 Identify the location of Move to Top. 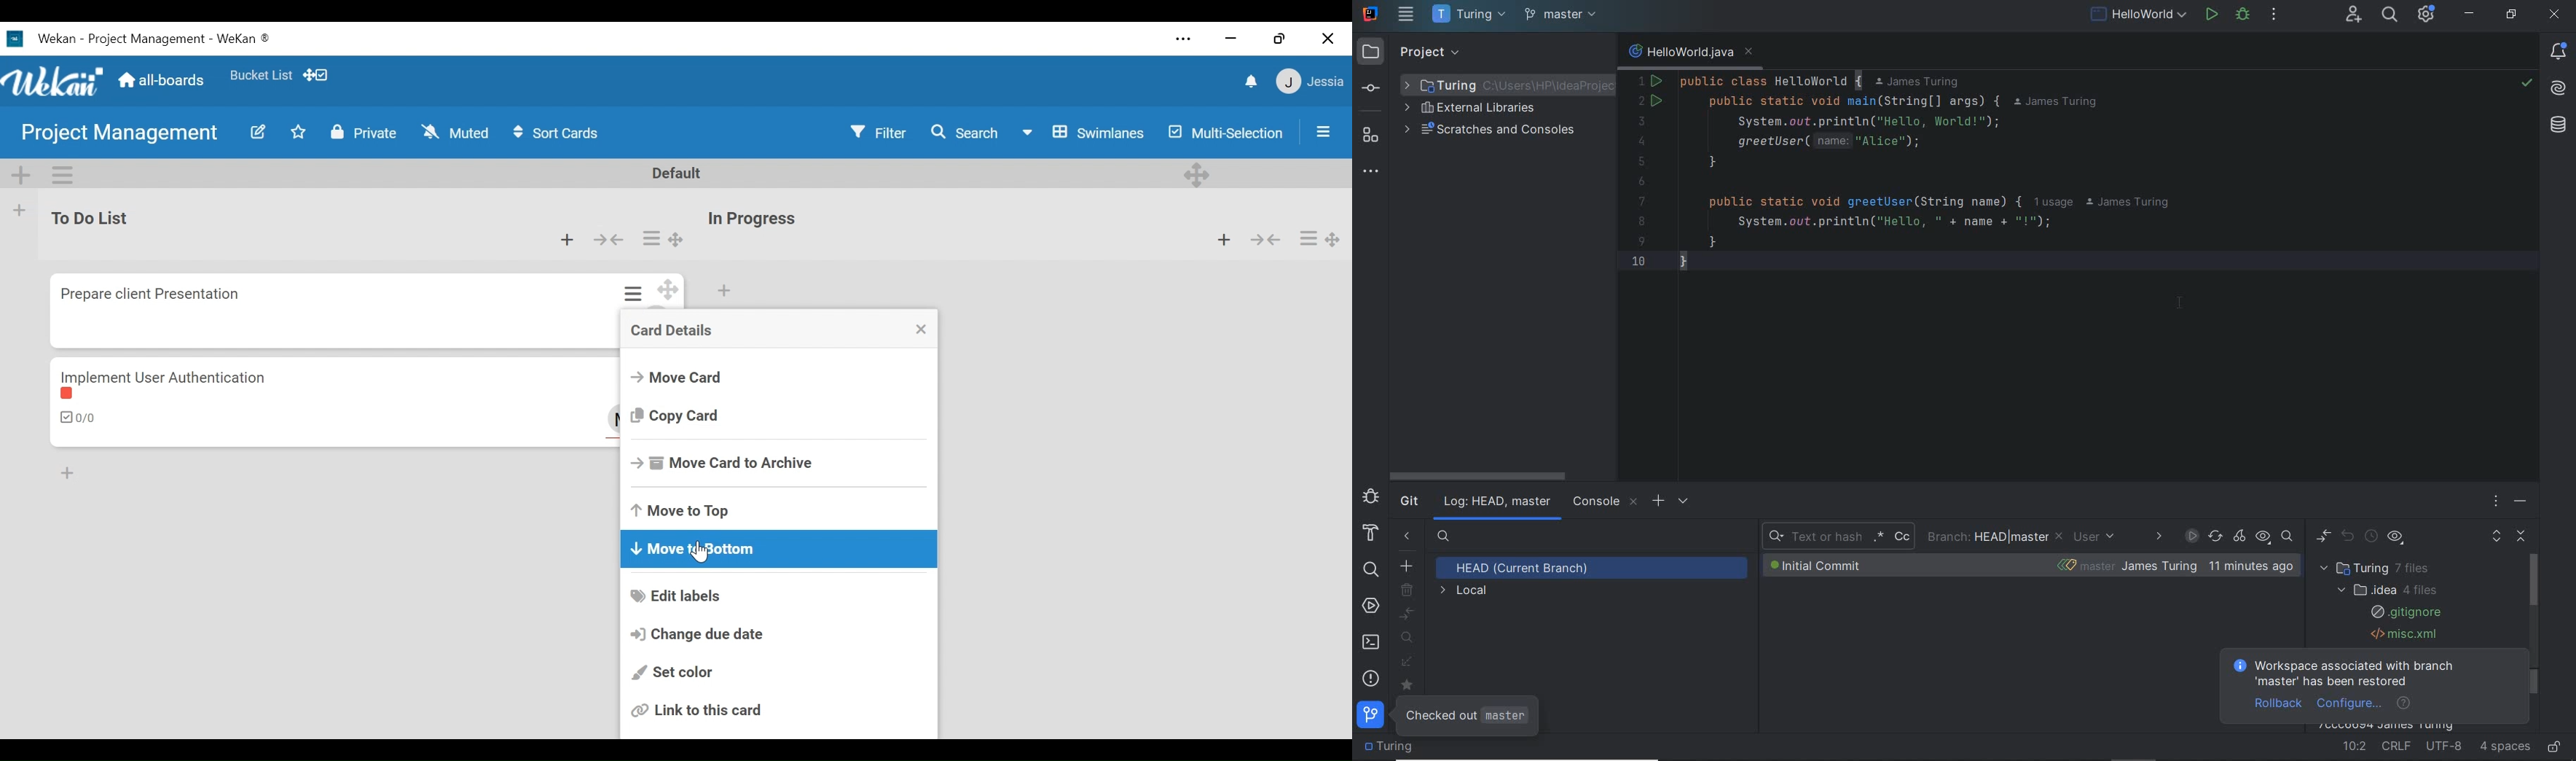
(683, 512).